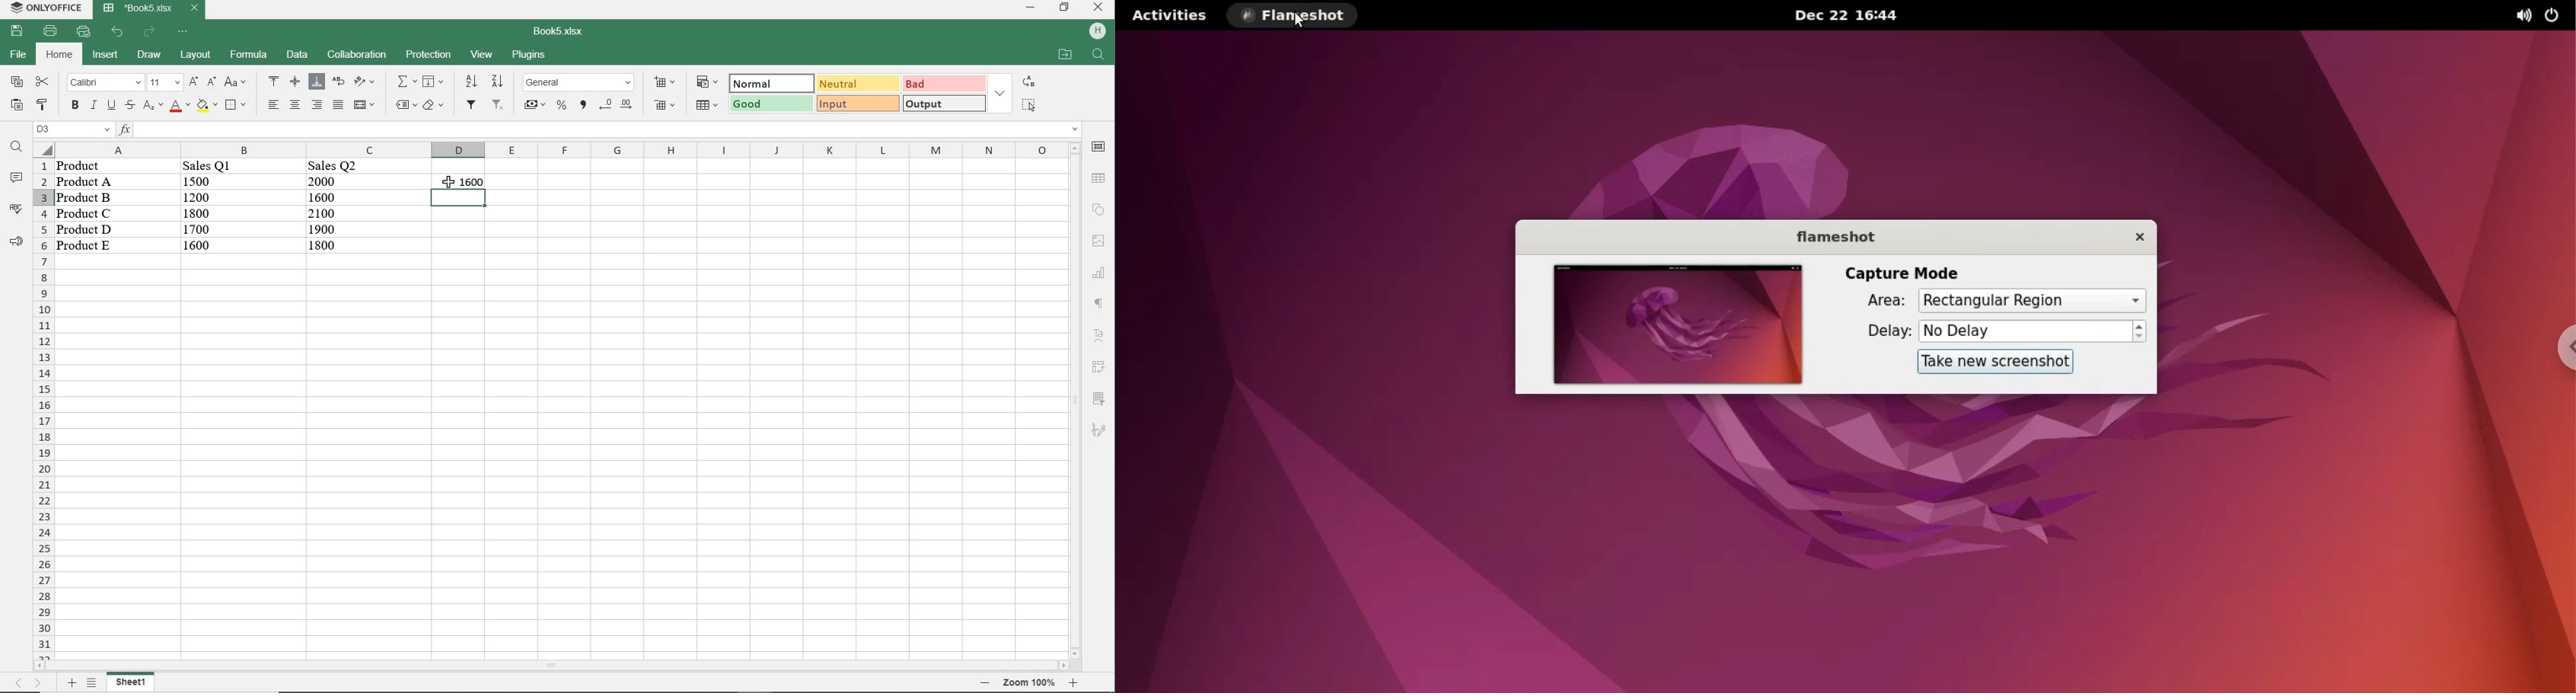 The width and height of the screenshot is (2576, 700). I want to click on undo, so click(117, 32).